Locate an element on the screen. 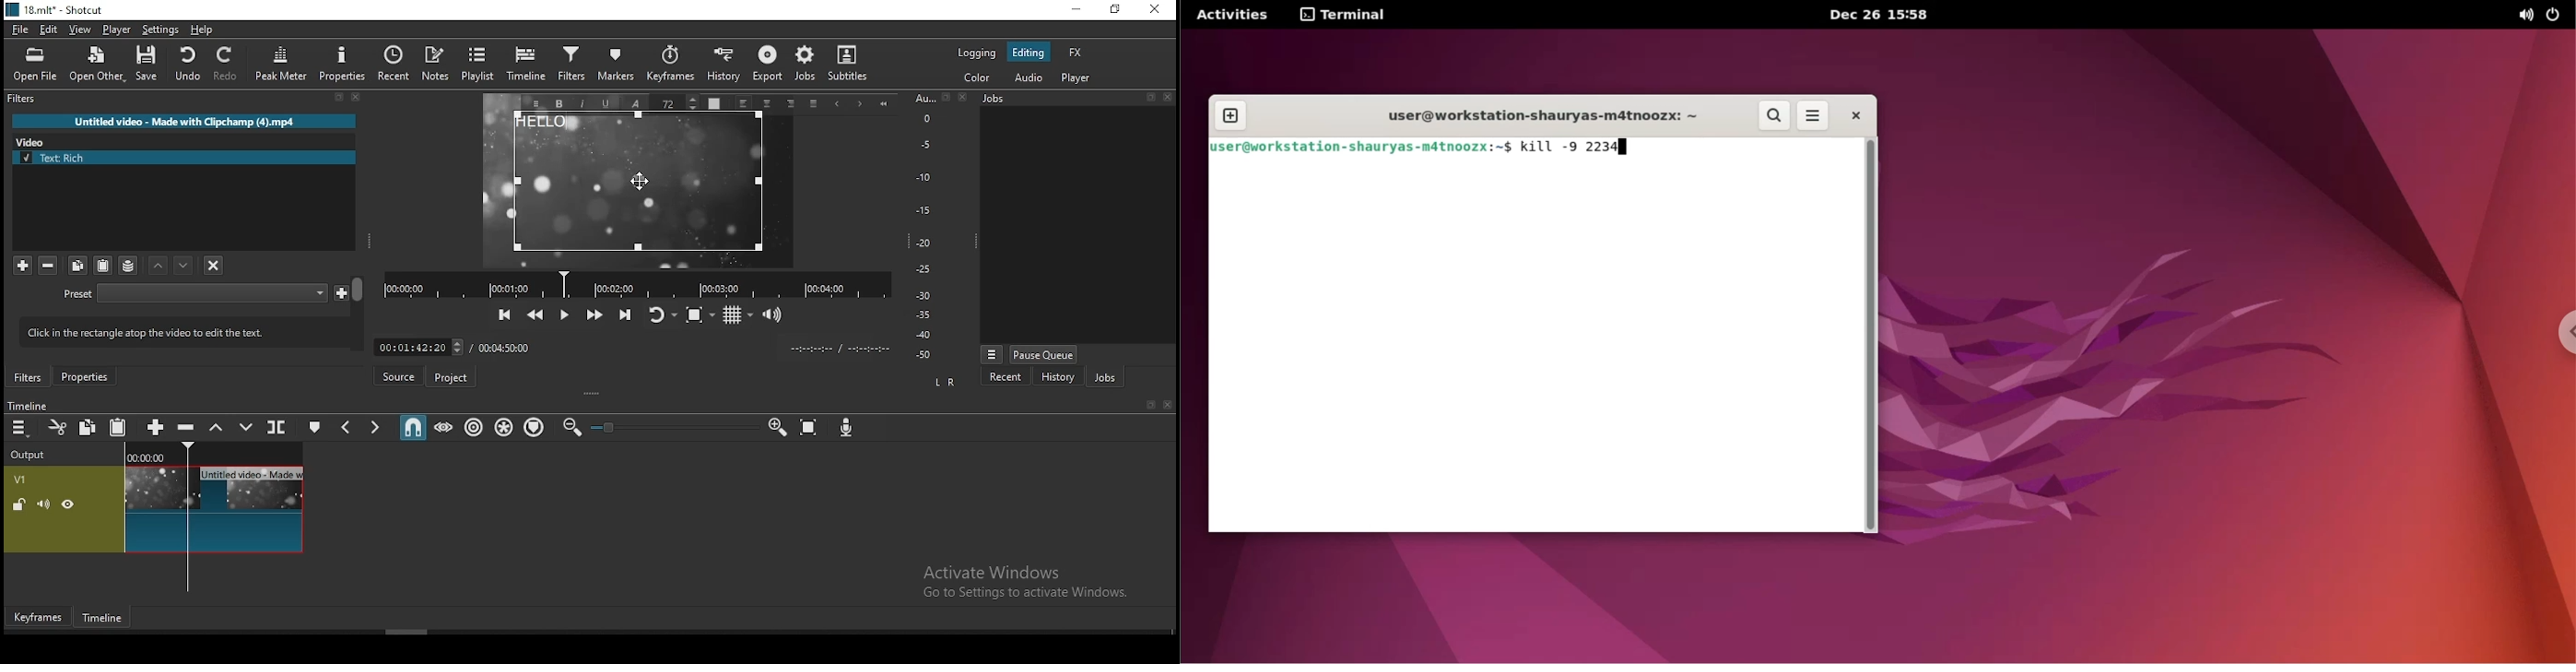 This screenshot has height=672, width=2576. open file is located at coordinates (35, 65).